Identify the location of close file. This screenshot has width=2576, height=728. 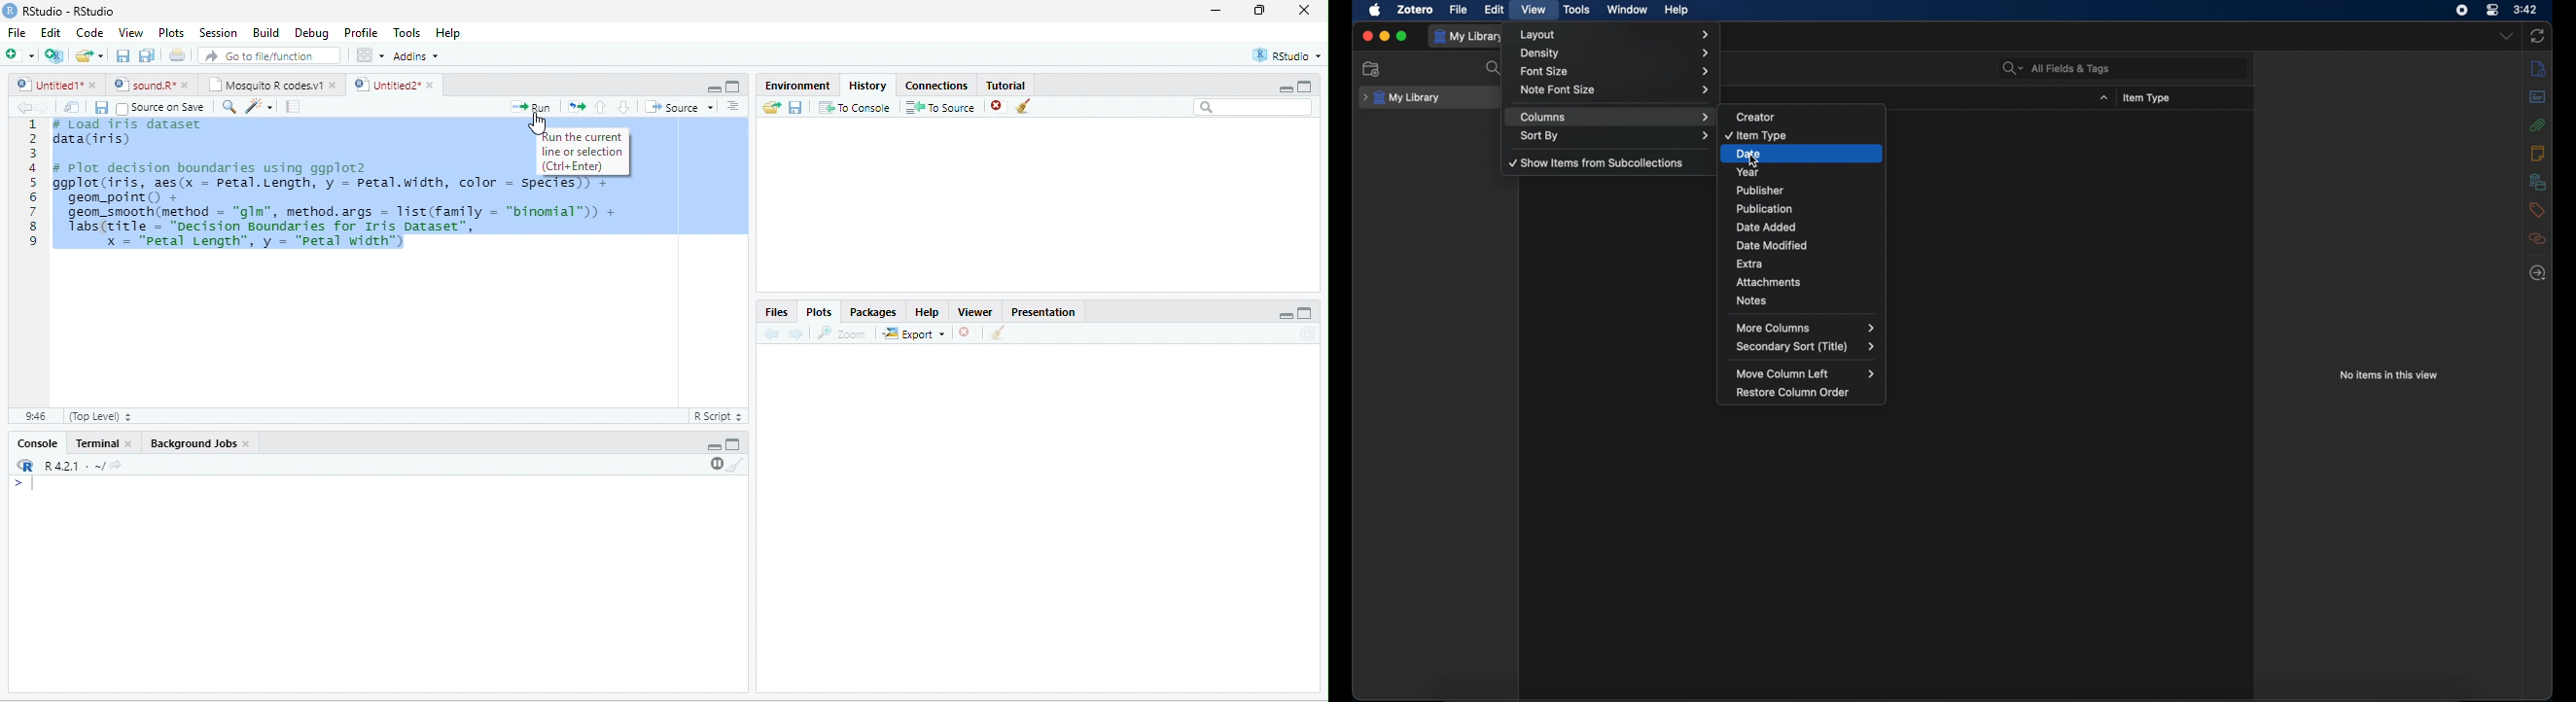
(999, 107).